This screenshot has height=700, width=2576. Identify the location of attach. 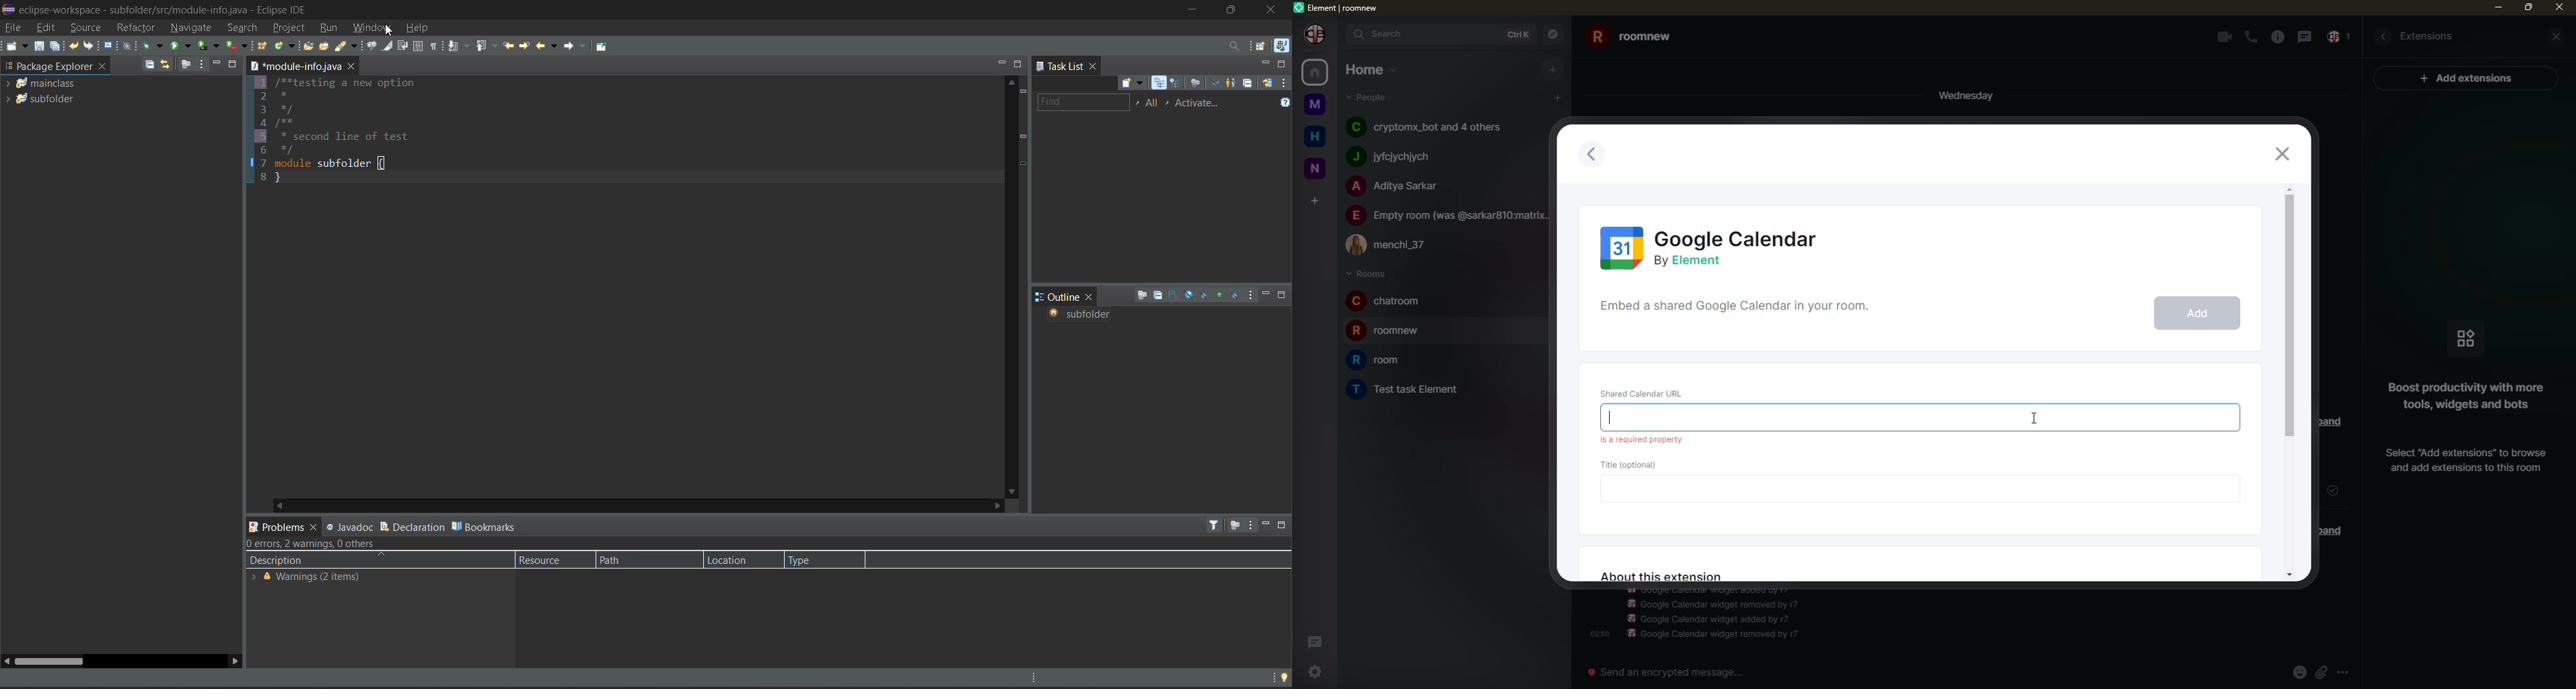
(2320, 671).